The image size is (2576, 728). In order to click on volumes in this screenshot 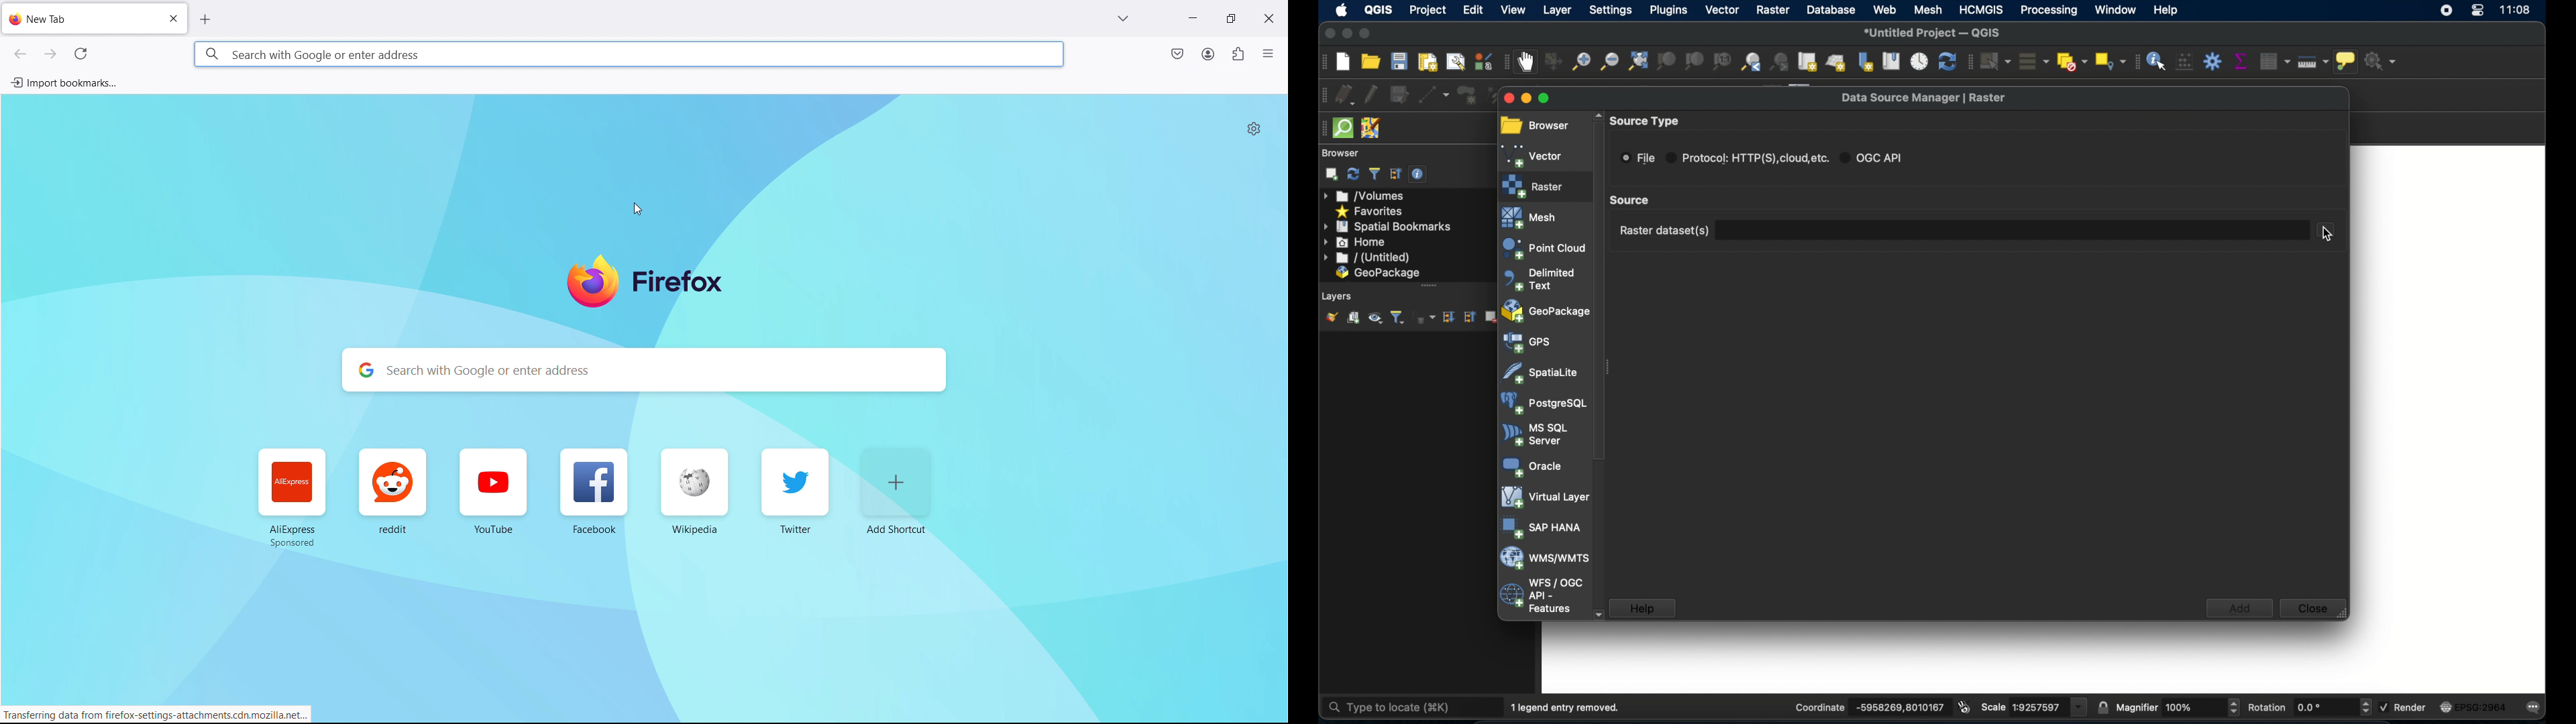, I will do `click(1365, 196)`.